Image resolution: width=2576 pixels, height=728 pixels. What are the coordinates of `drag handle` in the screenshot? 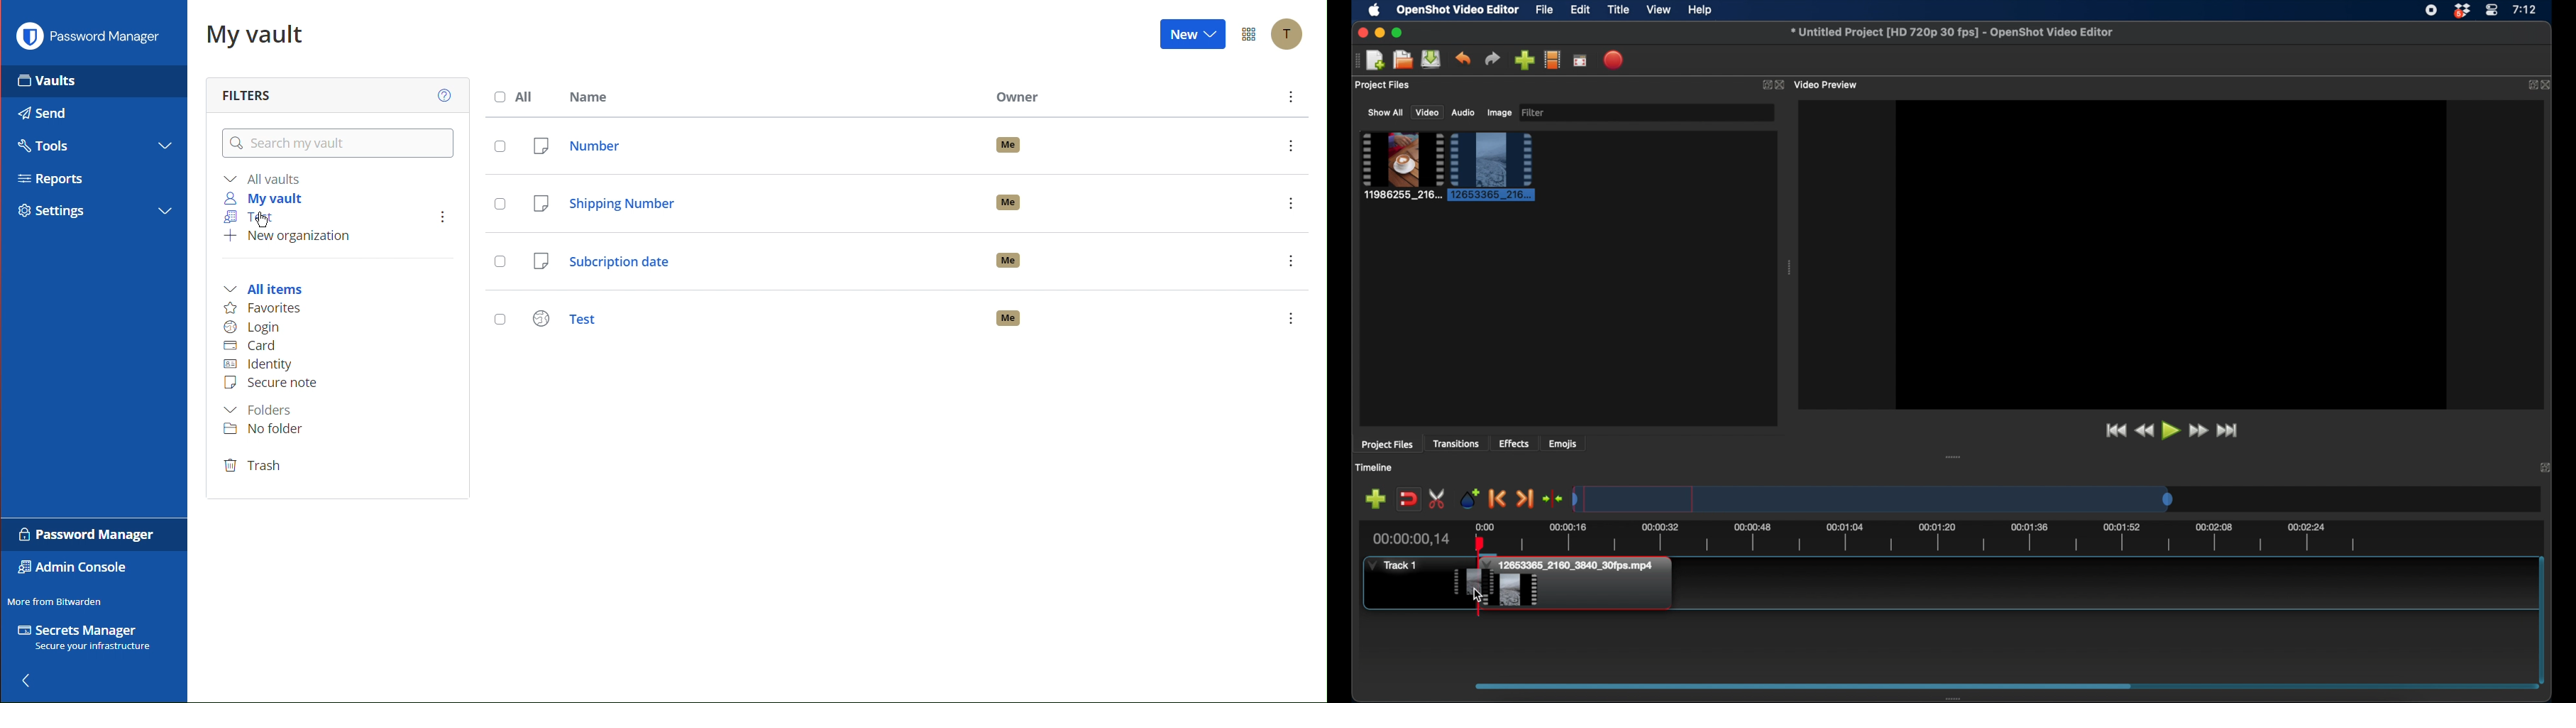 It's located at (1953, 456).